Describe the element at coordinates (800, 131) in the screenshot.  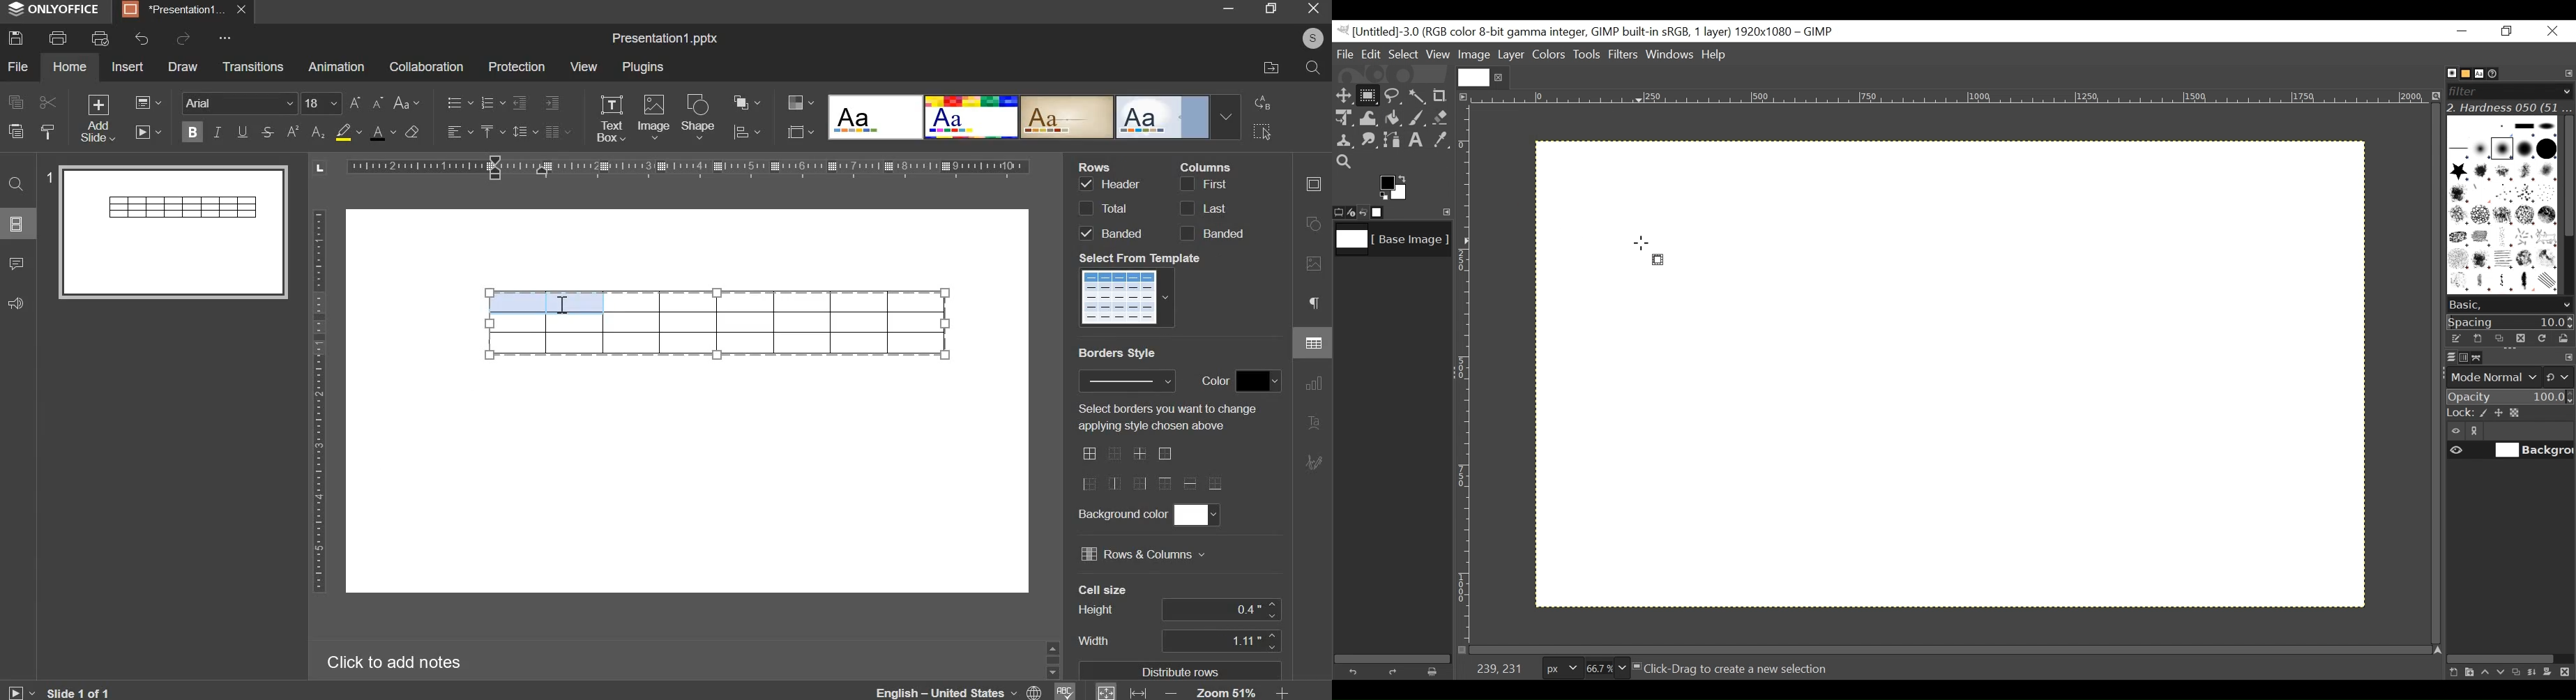
I see `slide size` at that location.